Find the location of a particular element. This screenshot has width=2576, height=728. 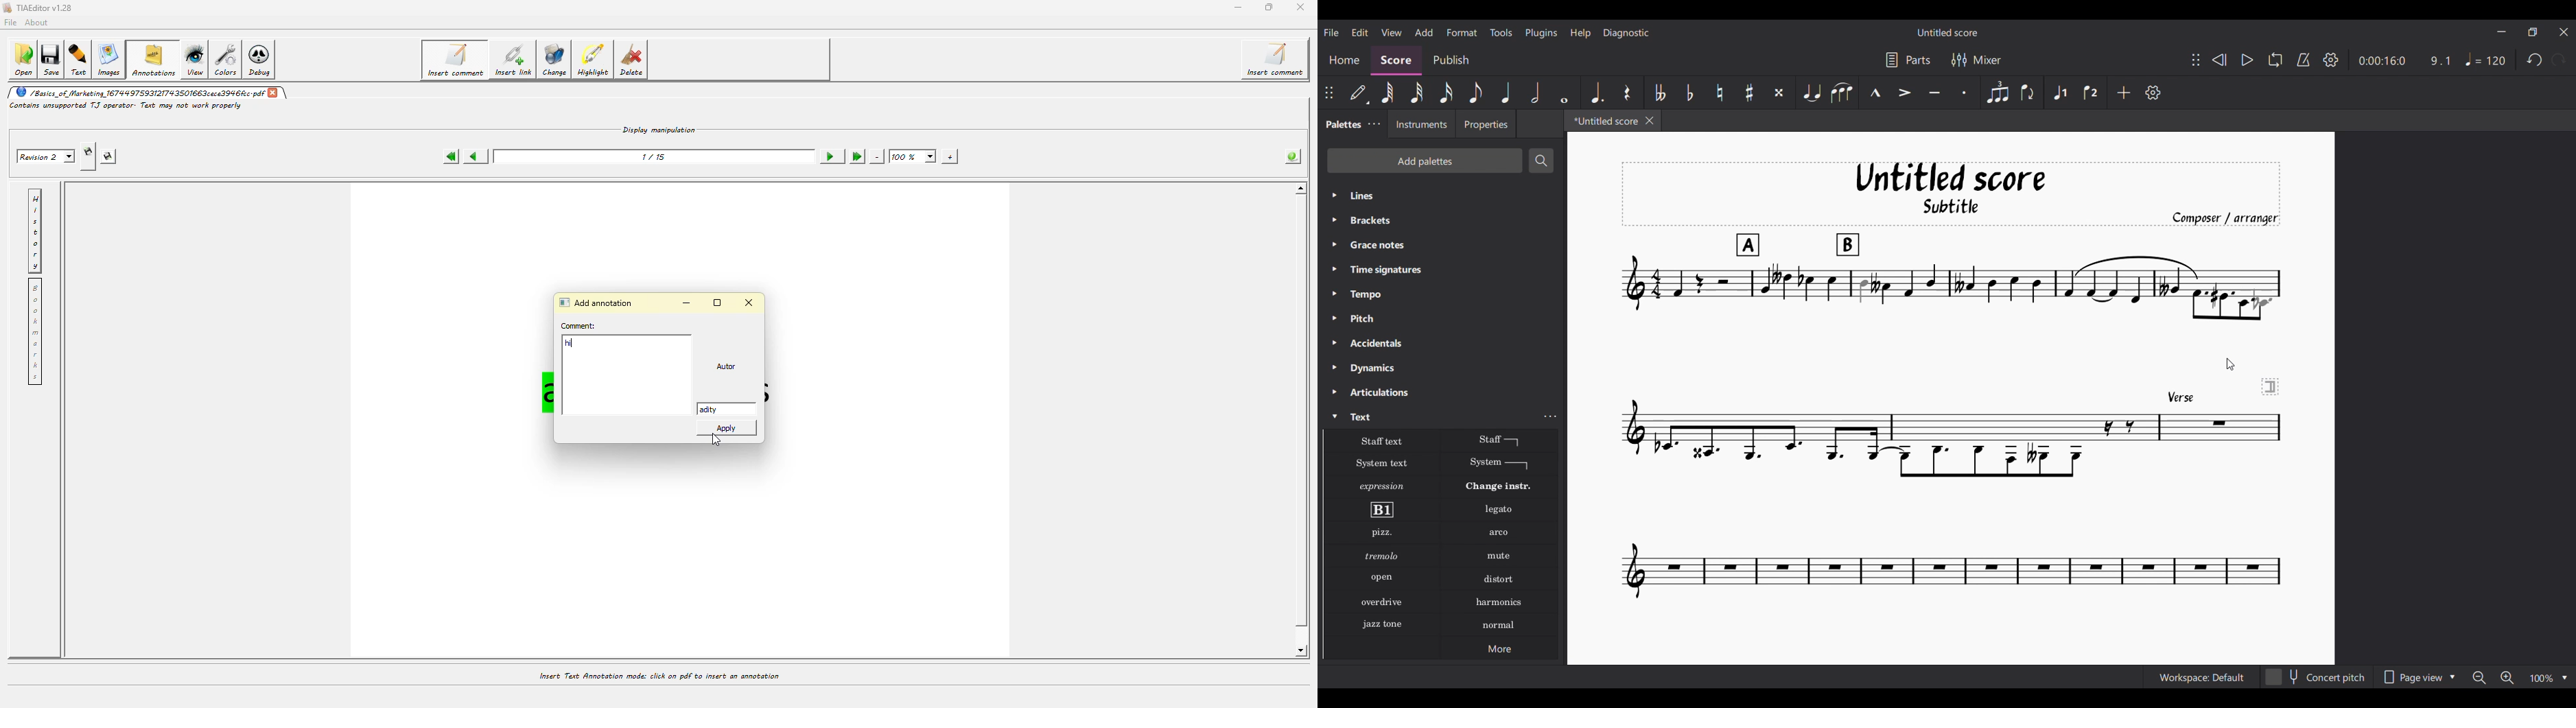

Half note is located at coordinates (1535, 92).